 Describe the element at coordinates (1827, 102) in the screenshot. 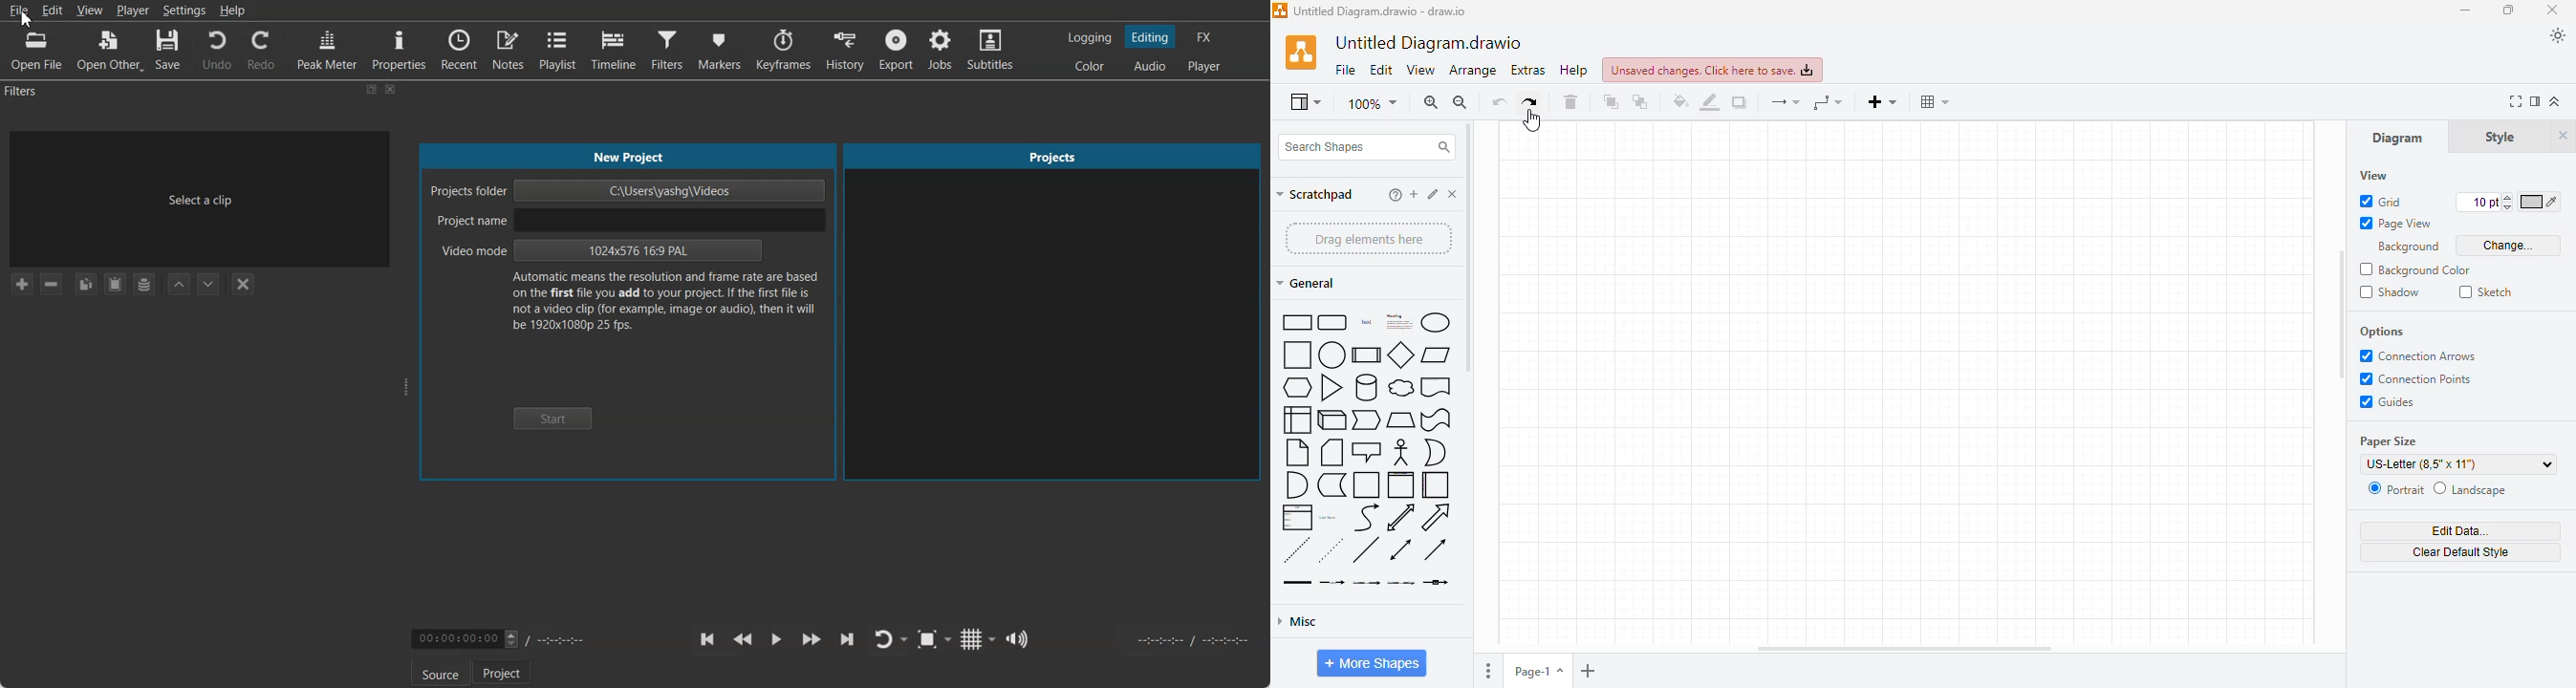

I see `way points` at that location.